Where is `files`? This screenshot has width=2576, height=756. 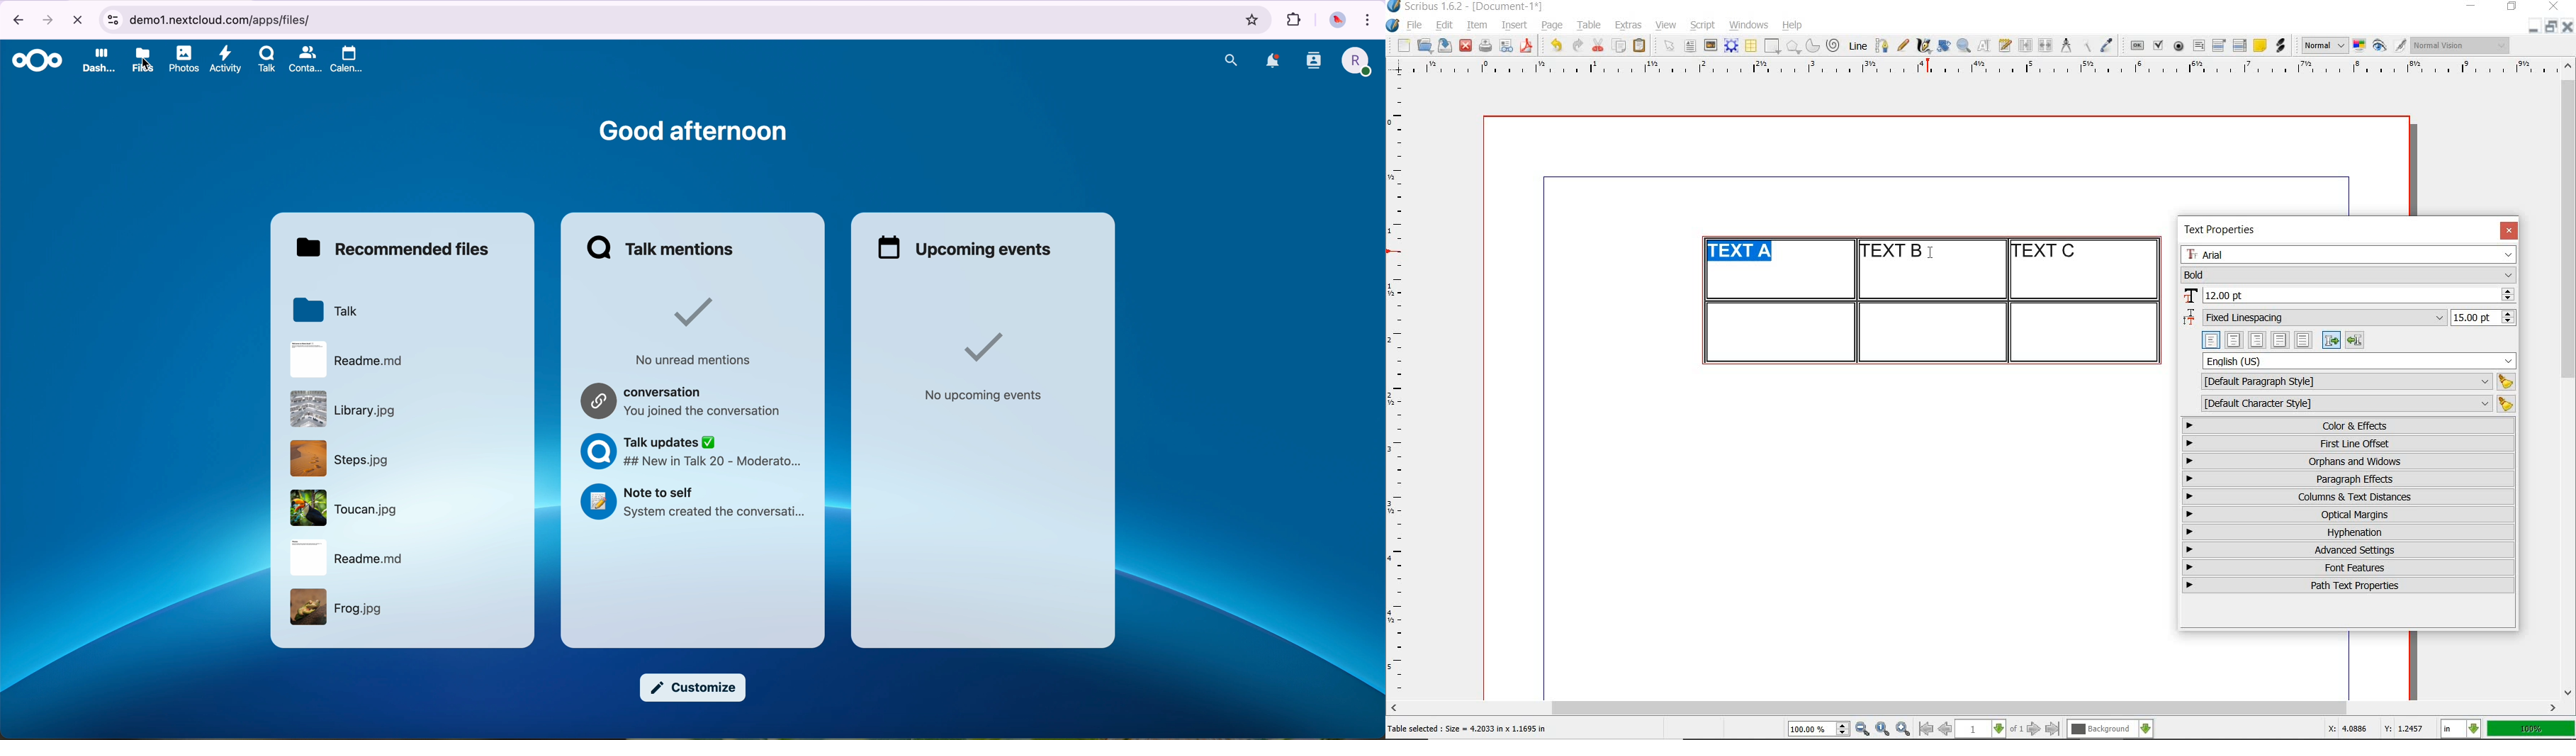 files is located at coordinates (144, 62).